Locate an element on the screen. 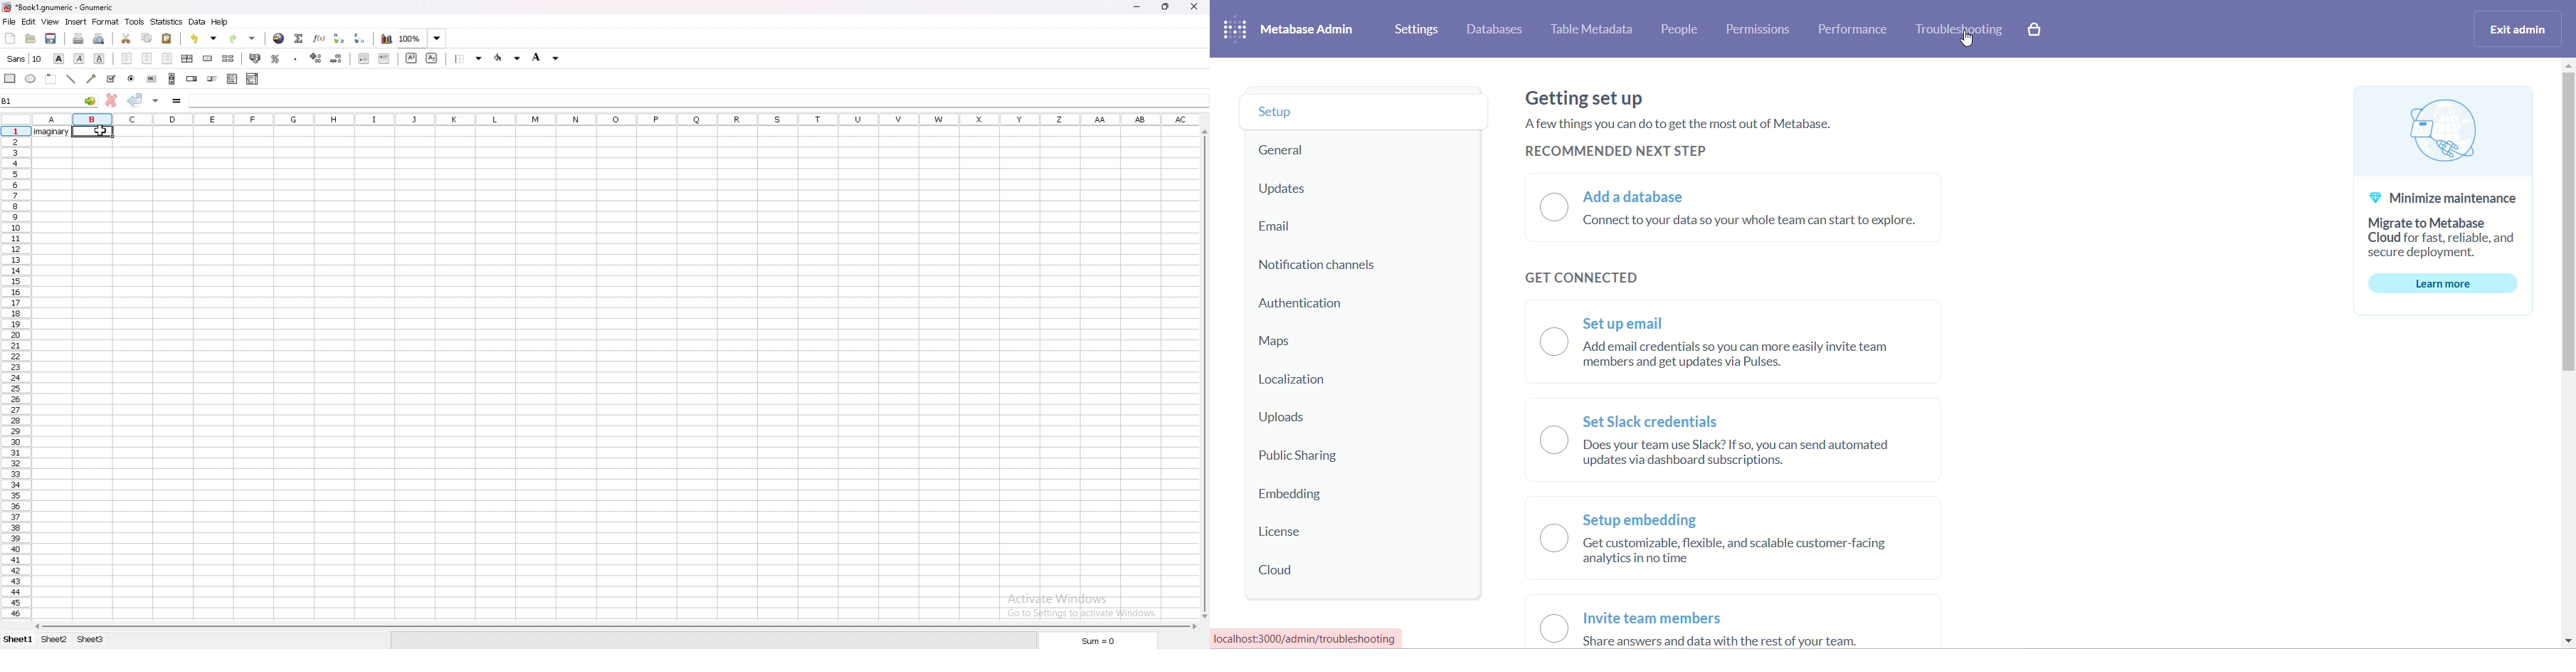 Image resolution: width=2576 pixels, height=672 pixels. getting set up is located at coordinates (1590, 98).